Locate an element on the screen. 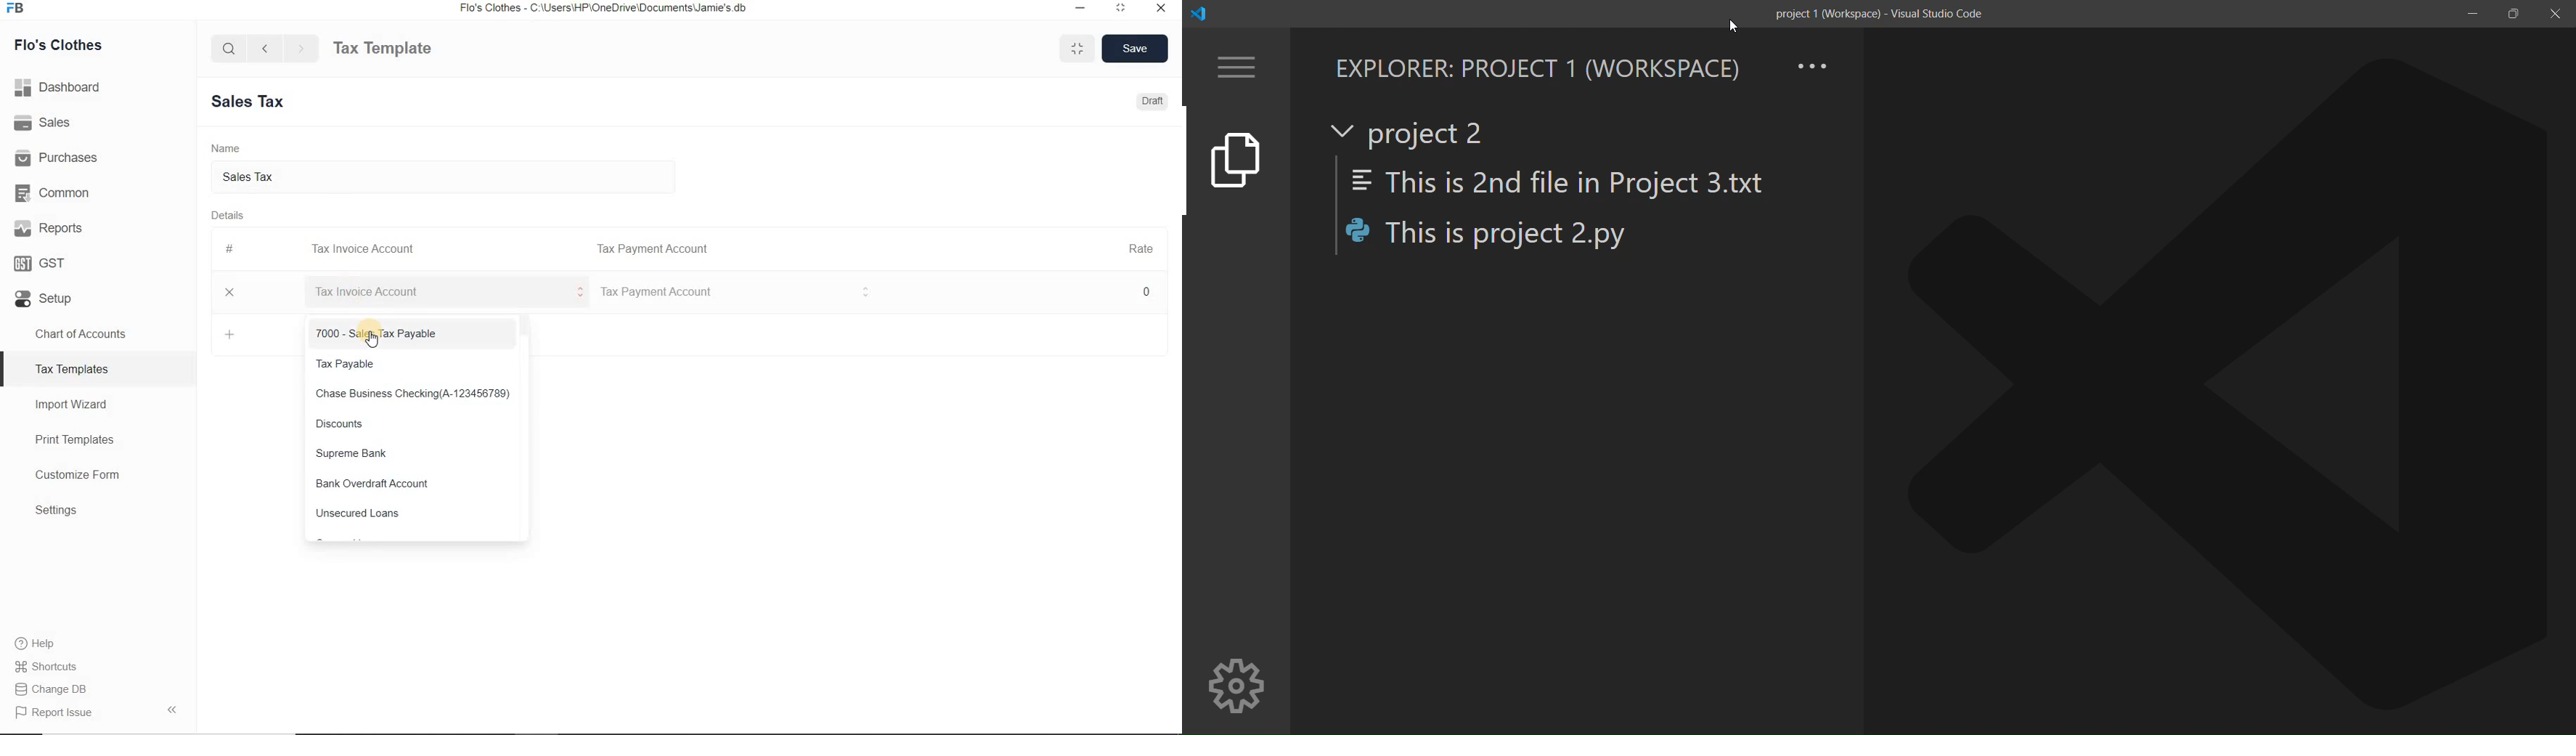 Image resolution: width=2576 pixels, height=756 pixels. Tax Invoice account is located at coordinates (442, 292).